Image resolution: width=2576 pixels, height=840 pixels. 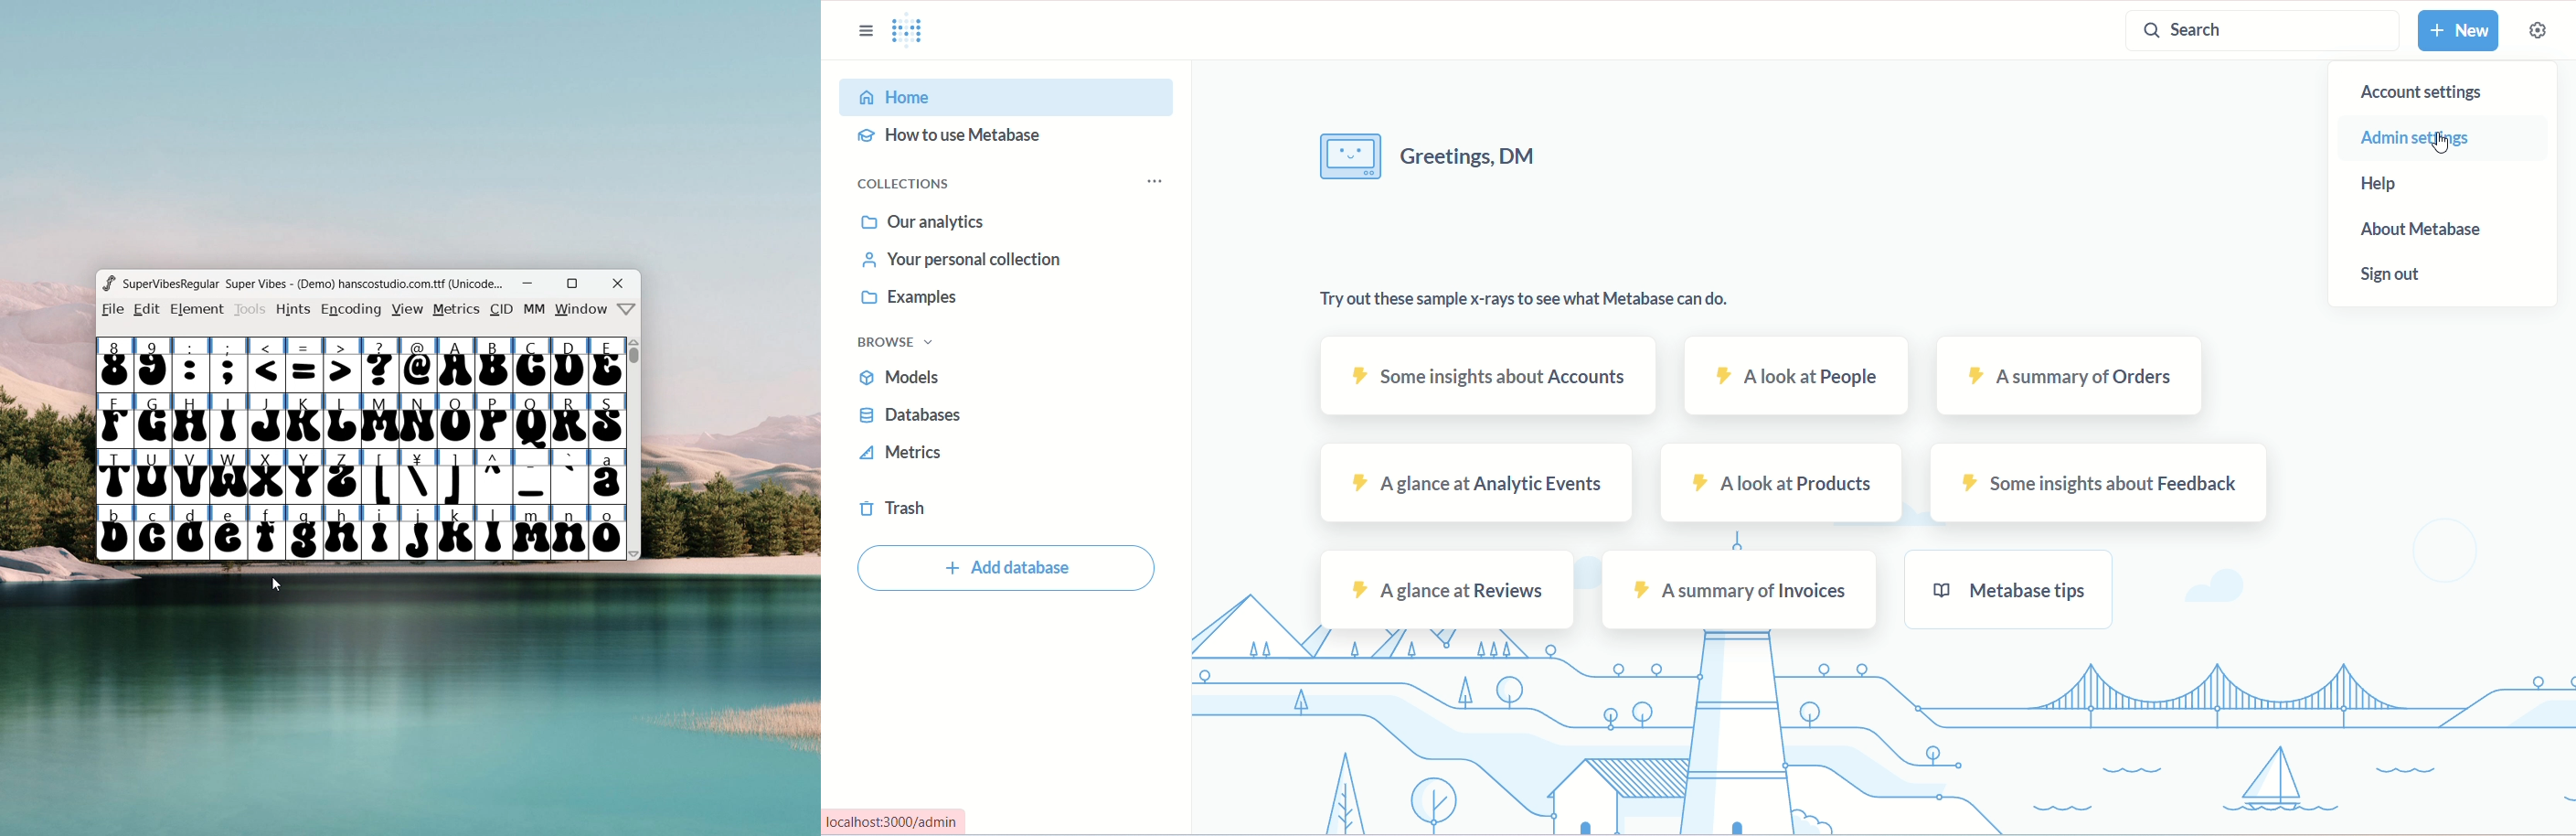 I want to click on scroll down, so click(x=635, y=553).